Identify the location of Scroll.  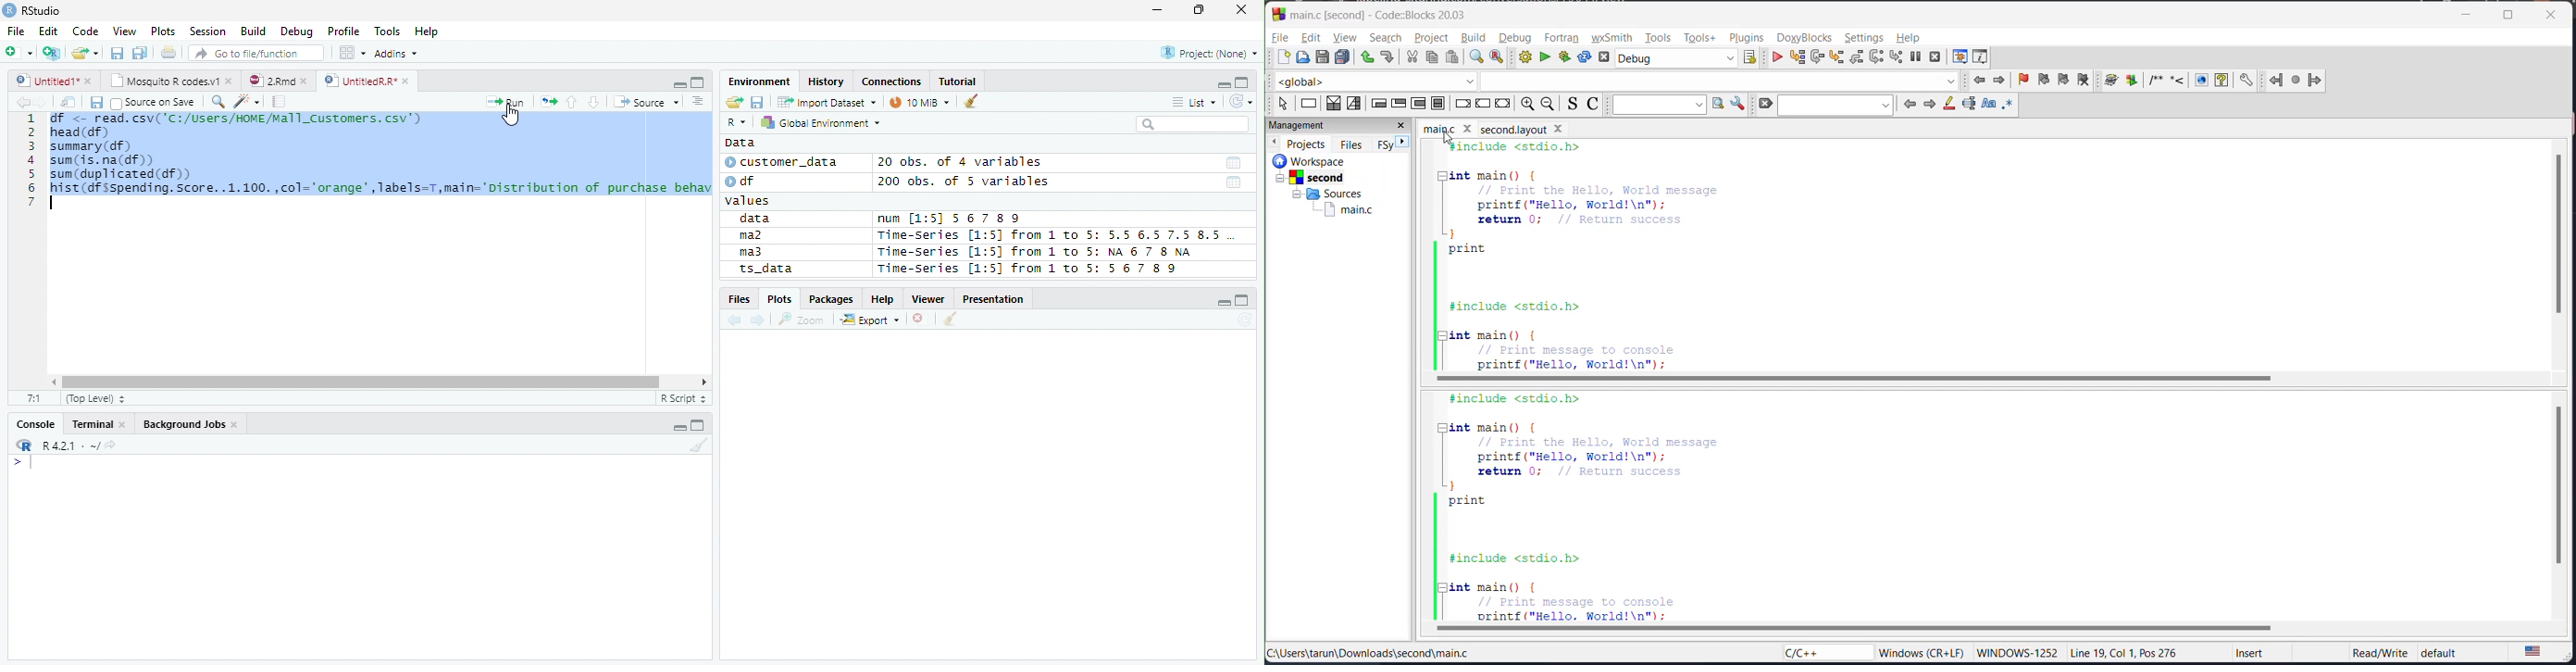
(377, 383).